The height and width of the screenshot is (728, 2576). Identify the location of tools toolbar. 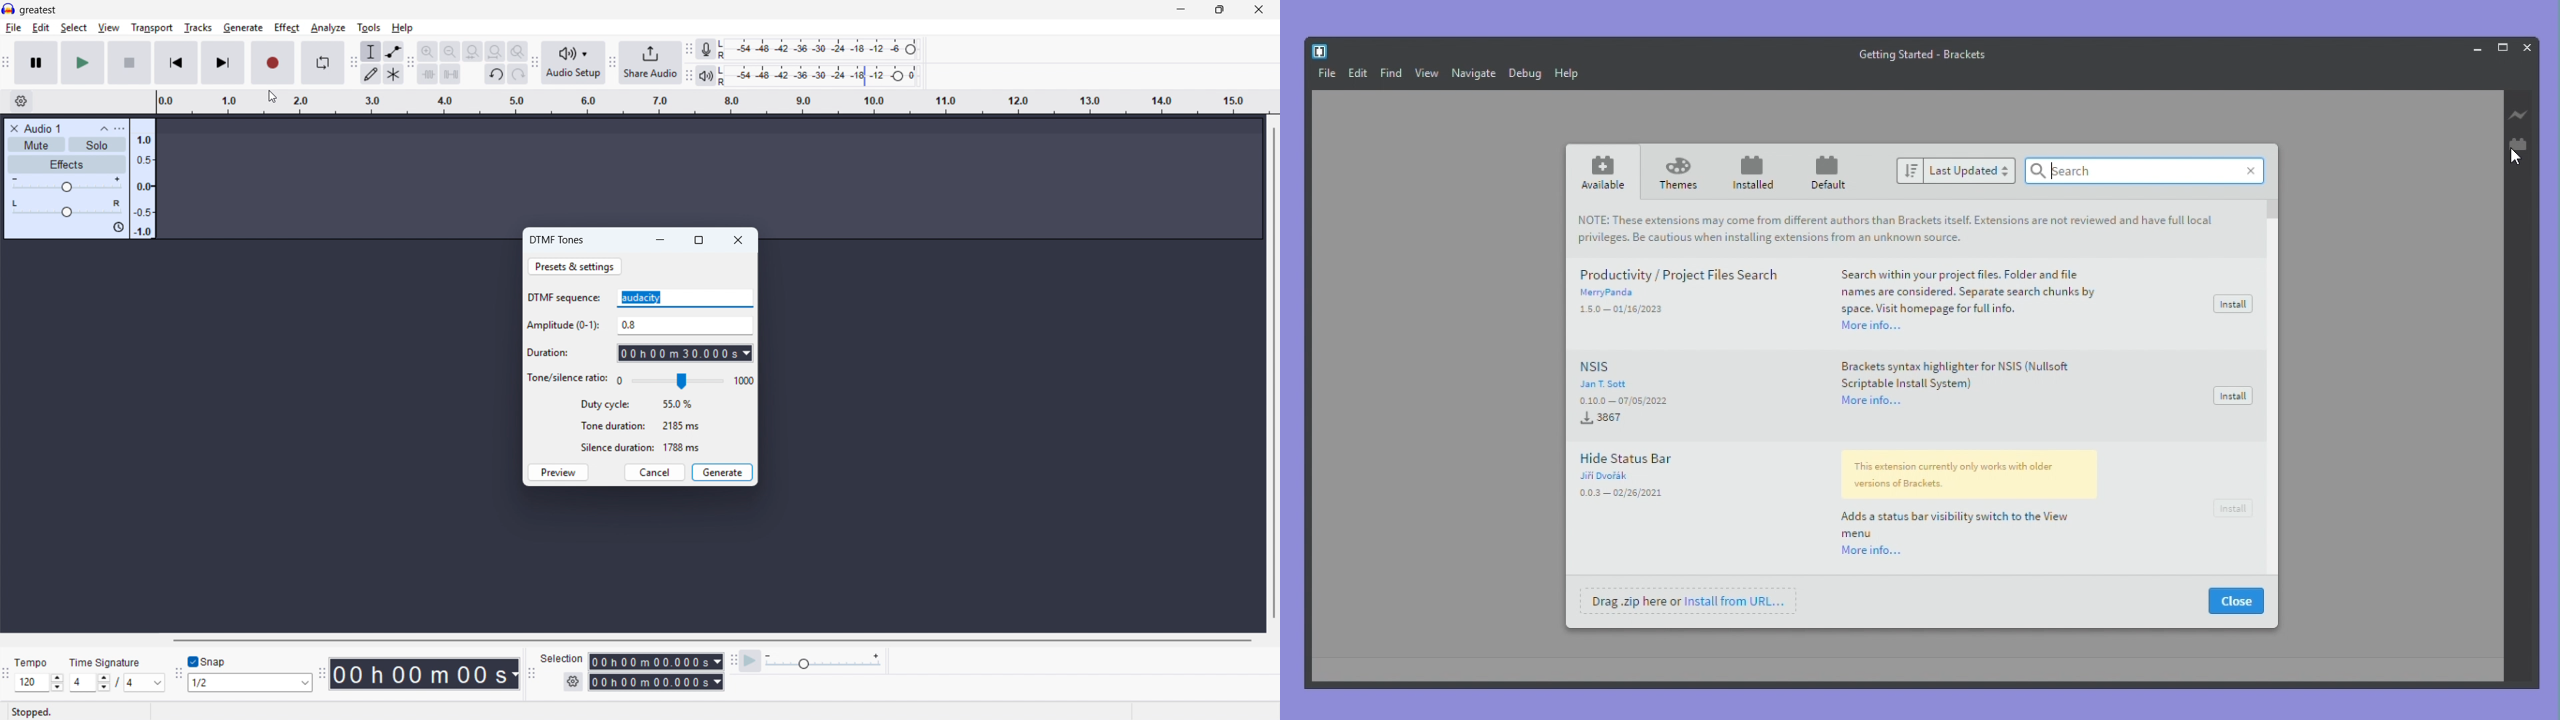
(353, 64).